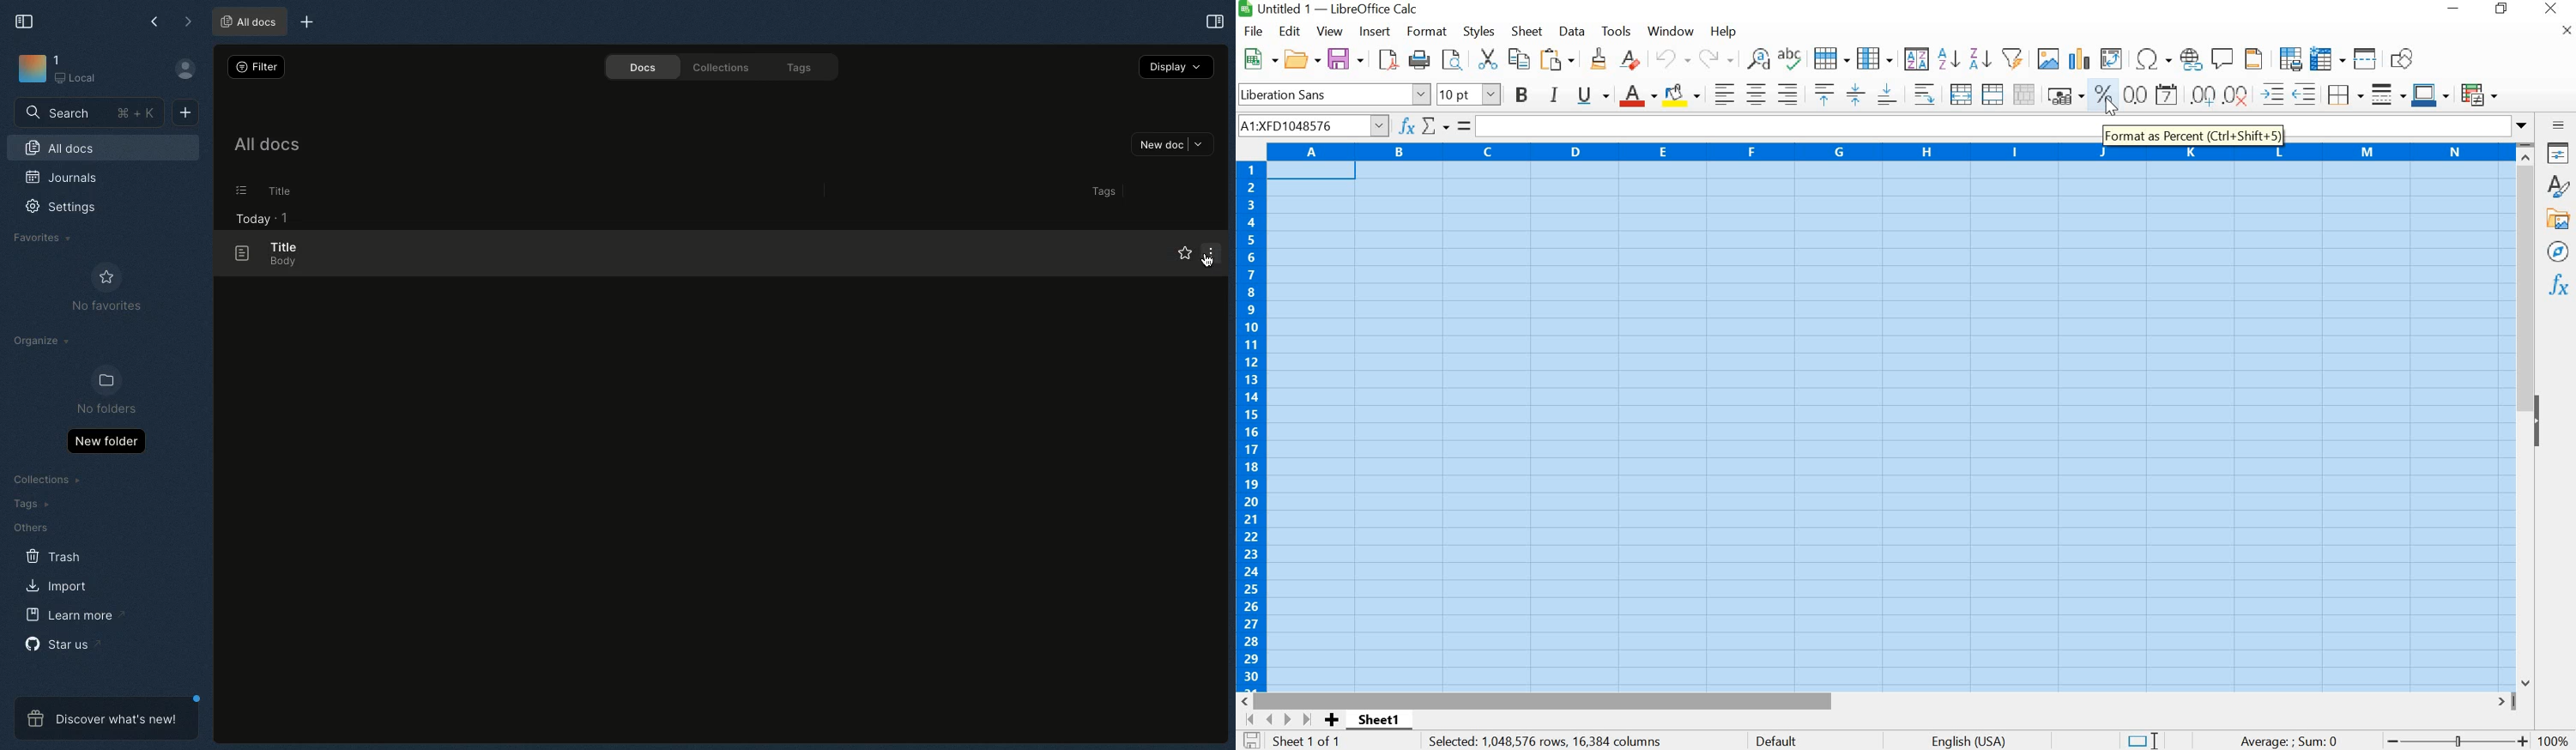  What do you see at coordinates (2272, 91) in the screenshot?
I see `Increase Indent` at bounding box center [2272, 91].